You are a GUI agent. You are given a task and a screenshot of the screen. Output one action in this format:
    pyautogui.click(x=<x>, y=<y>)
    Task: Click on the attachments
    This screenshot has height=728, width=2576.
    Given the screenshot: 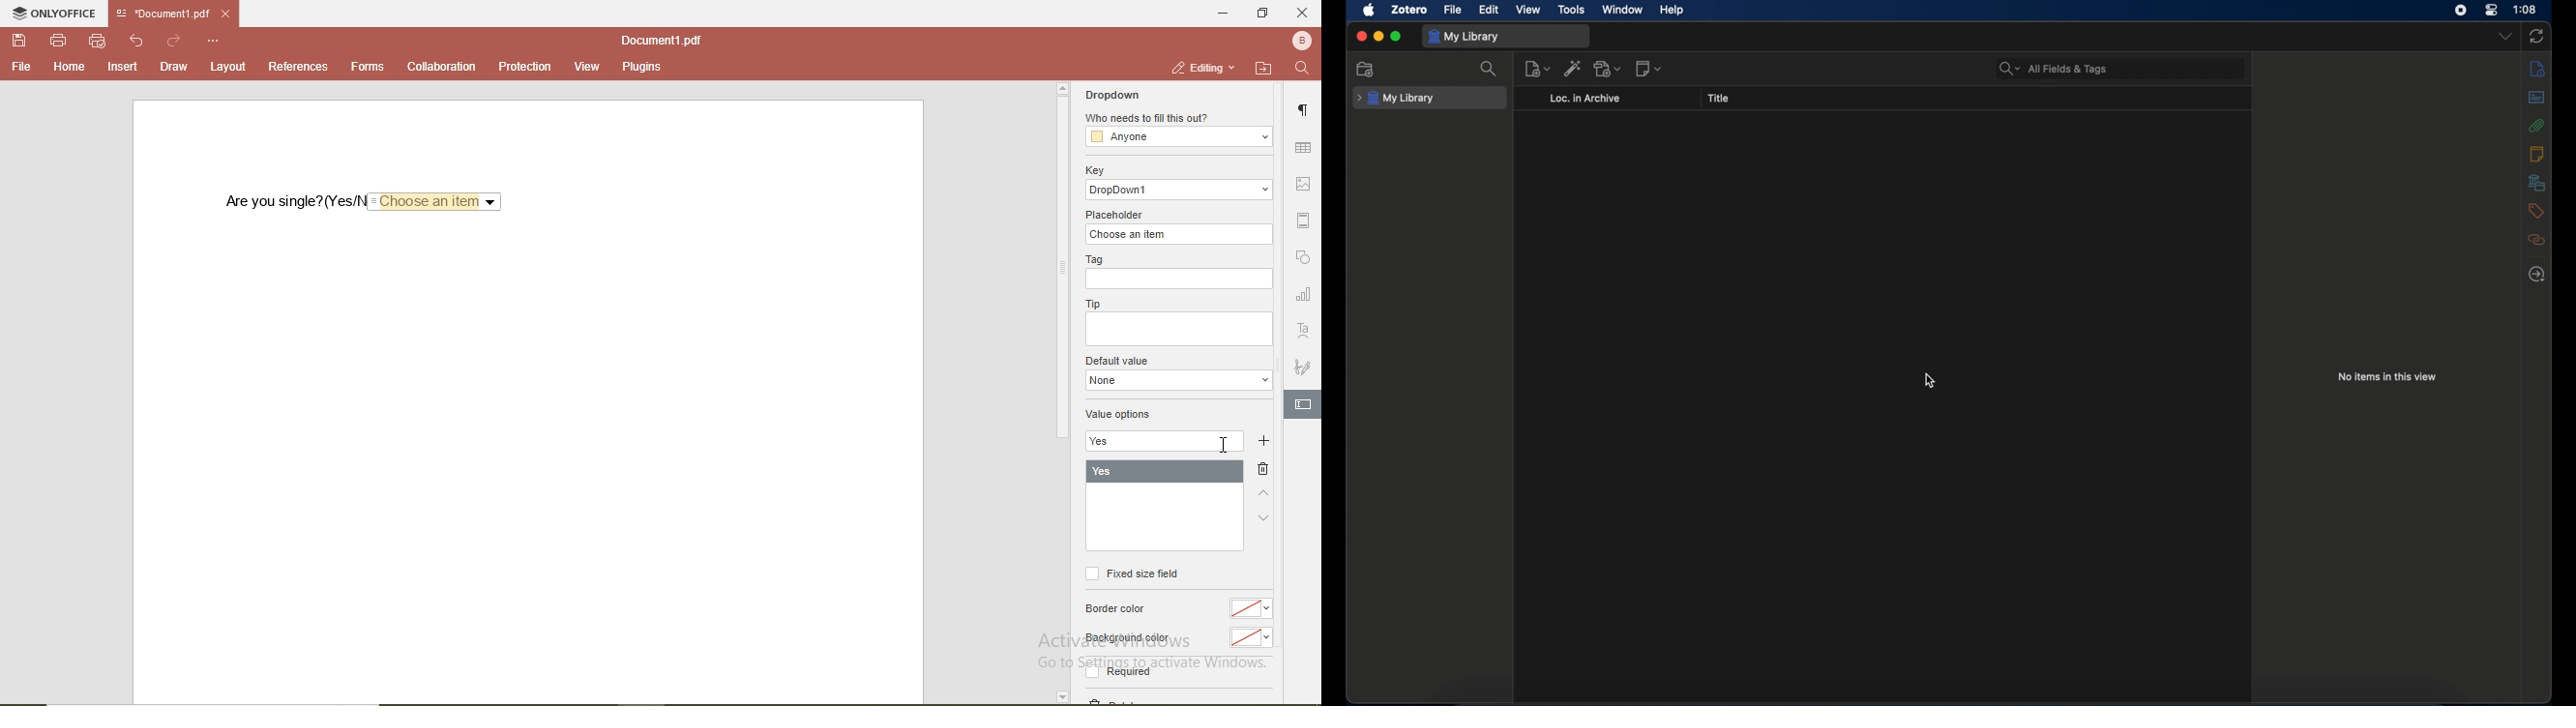 What is the action you would take?
    pyautogui.click(x=2538, y=125)
    